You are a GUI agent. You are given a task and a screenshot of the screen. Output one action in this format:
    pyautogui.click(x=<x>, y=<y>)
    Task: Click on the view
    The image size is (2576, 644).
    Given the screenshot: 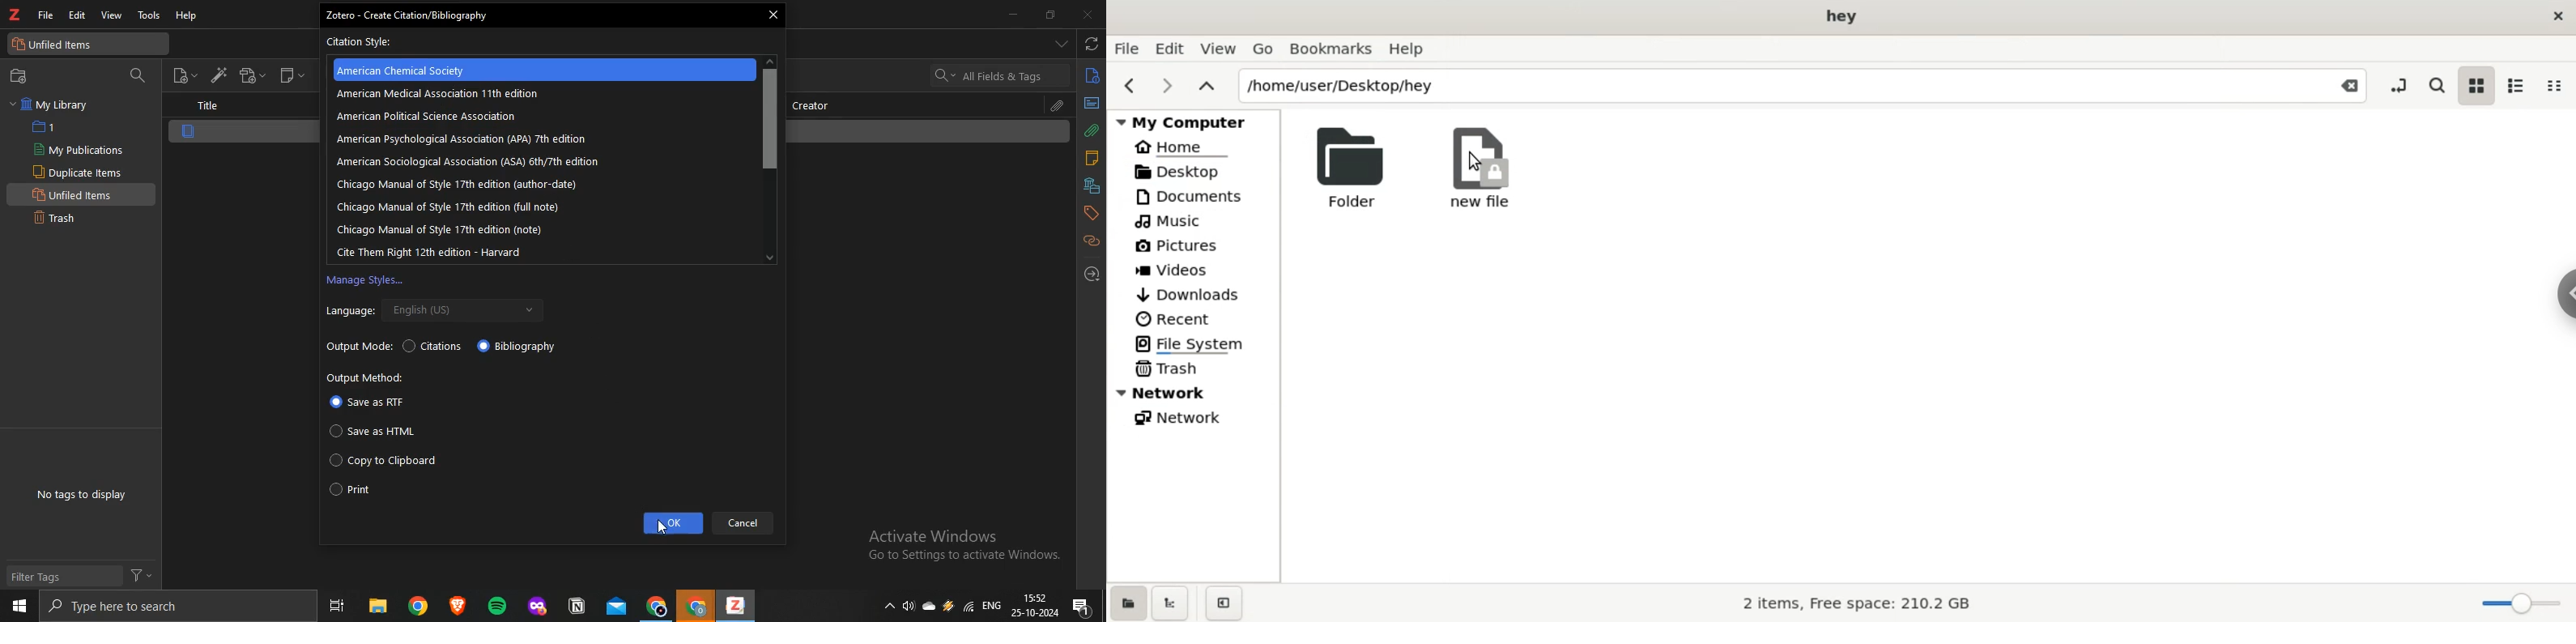 What is the action you would take?
    pyautogui.click(x=110, y=16)
    